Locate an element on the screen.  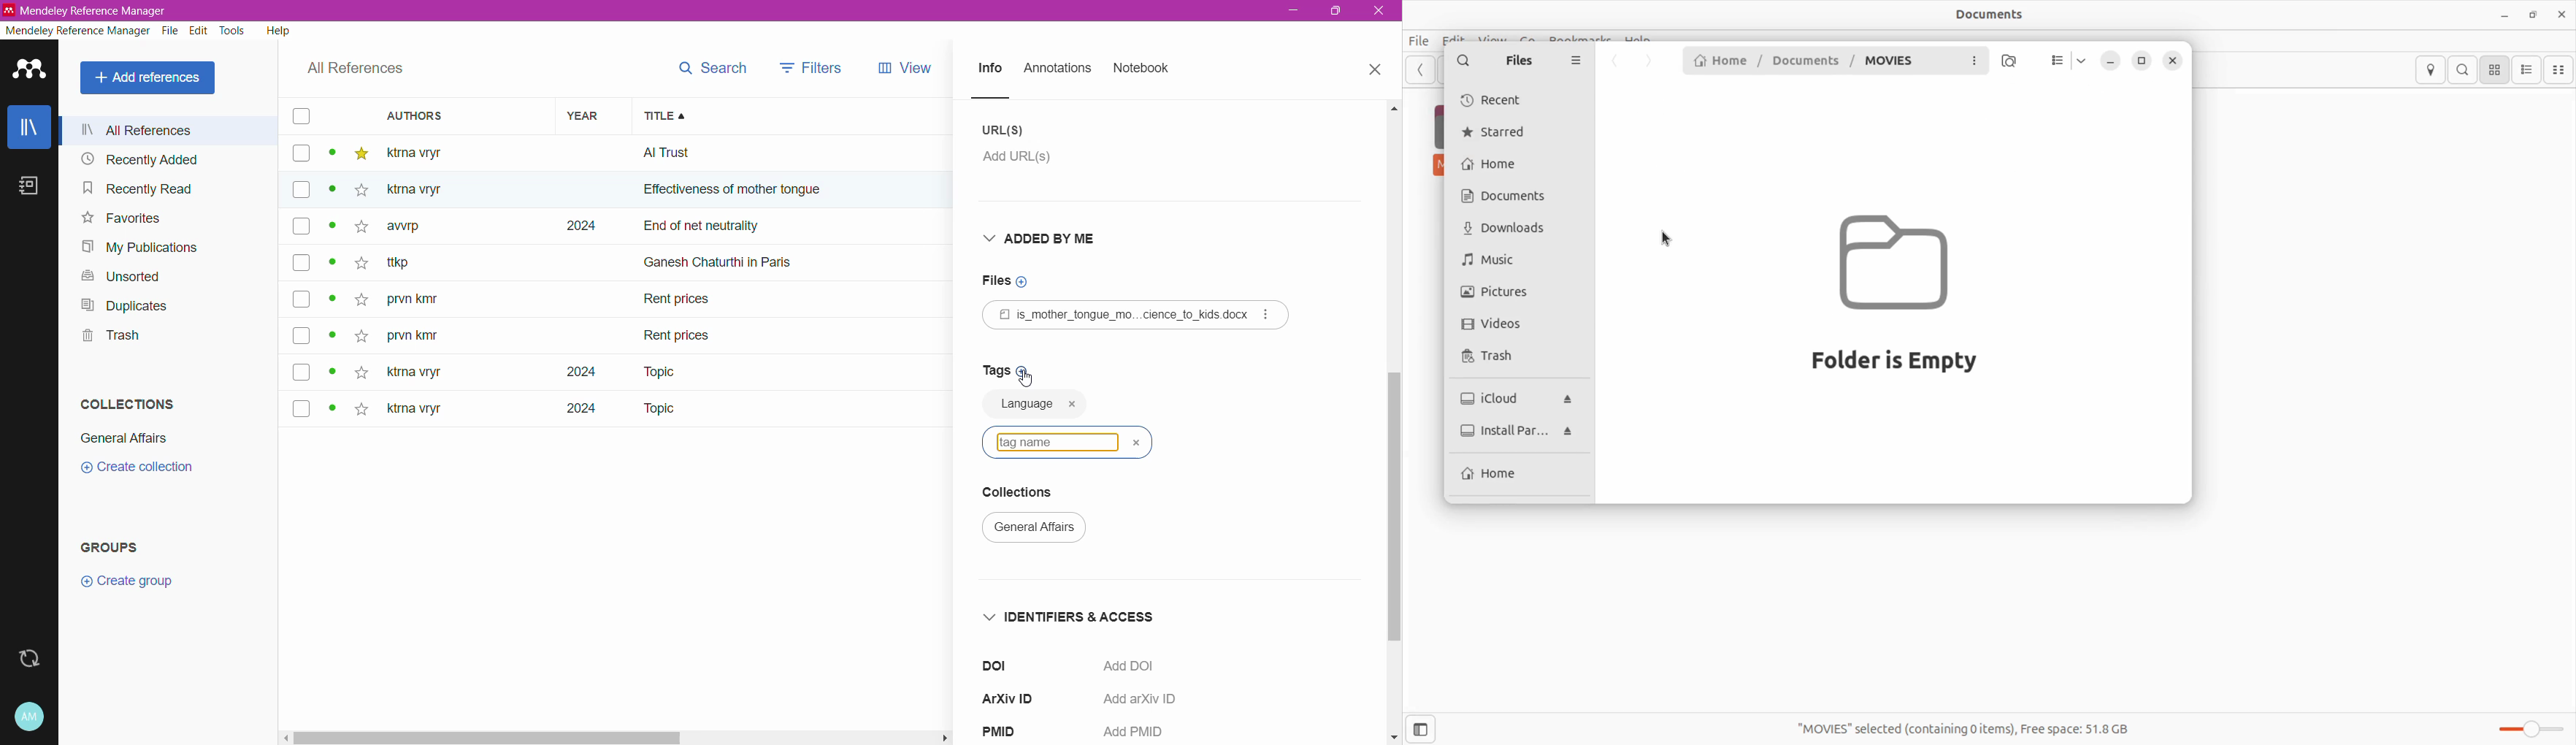
File is located at coordinates (172, 31).